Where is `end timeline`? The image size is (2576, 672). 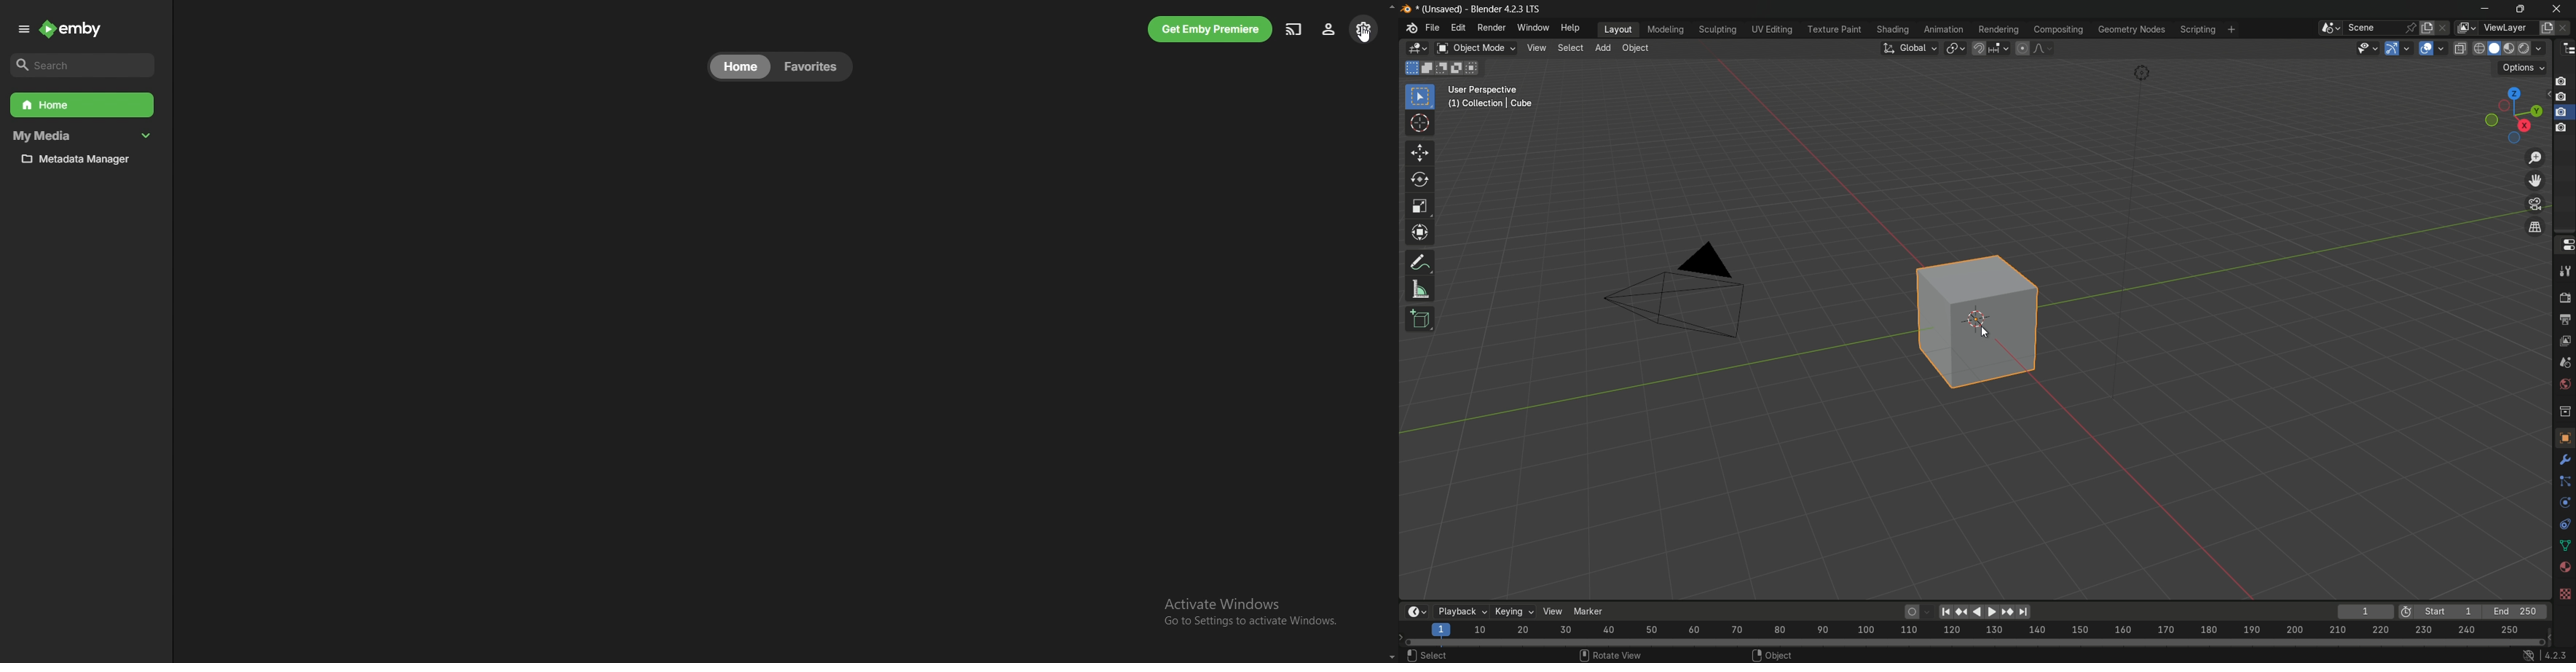 end timeline is located at coordinates (2516, 611).